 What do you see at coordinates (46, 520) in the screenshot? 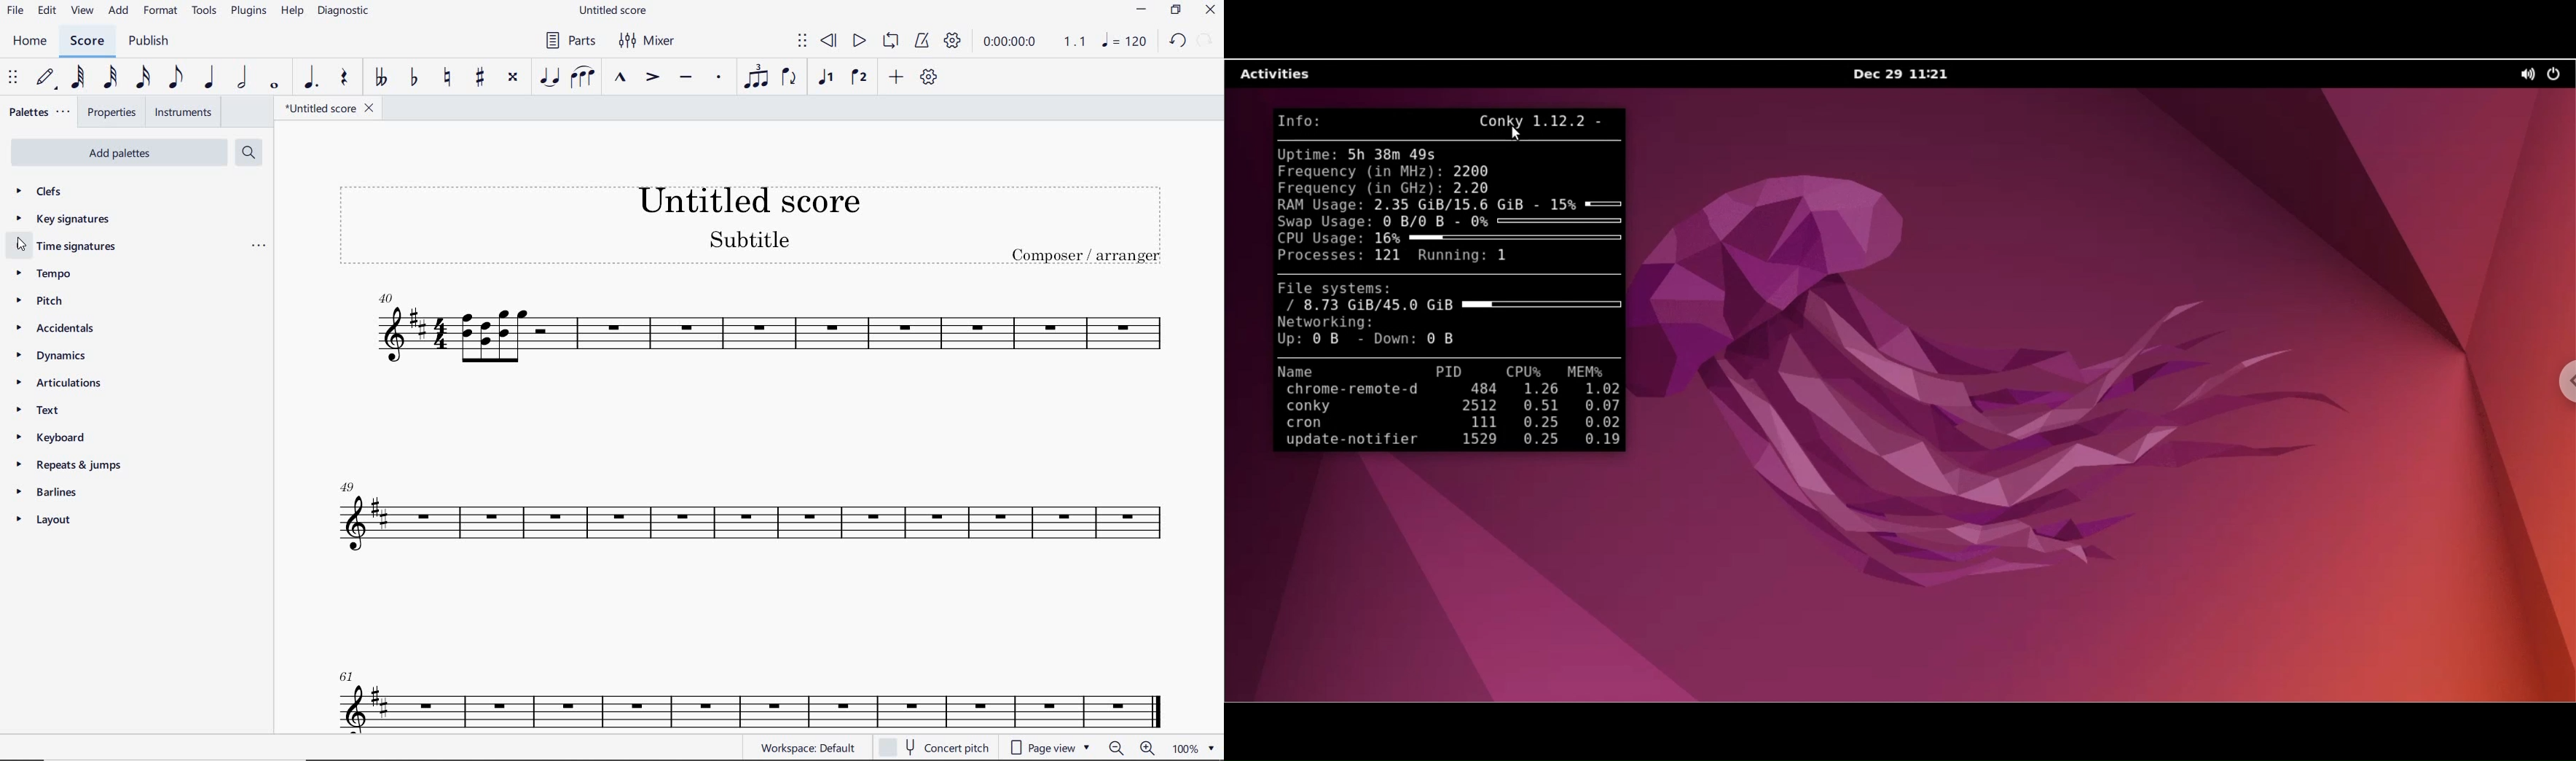
I see `LAYOUT` at bounding box center [46, 520].